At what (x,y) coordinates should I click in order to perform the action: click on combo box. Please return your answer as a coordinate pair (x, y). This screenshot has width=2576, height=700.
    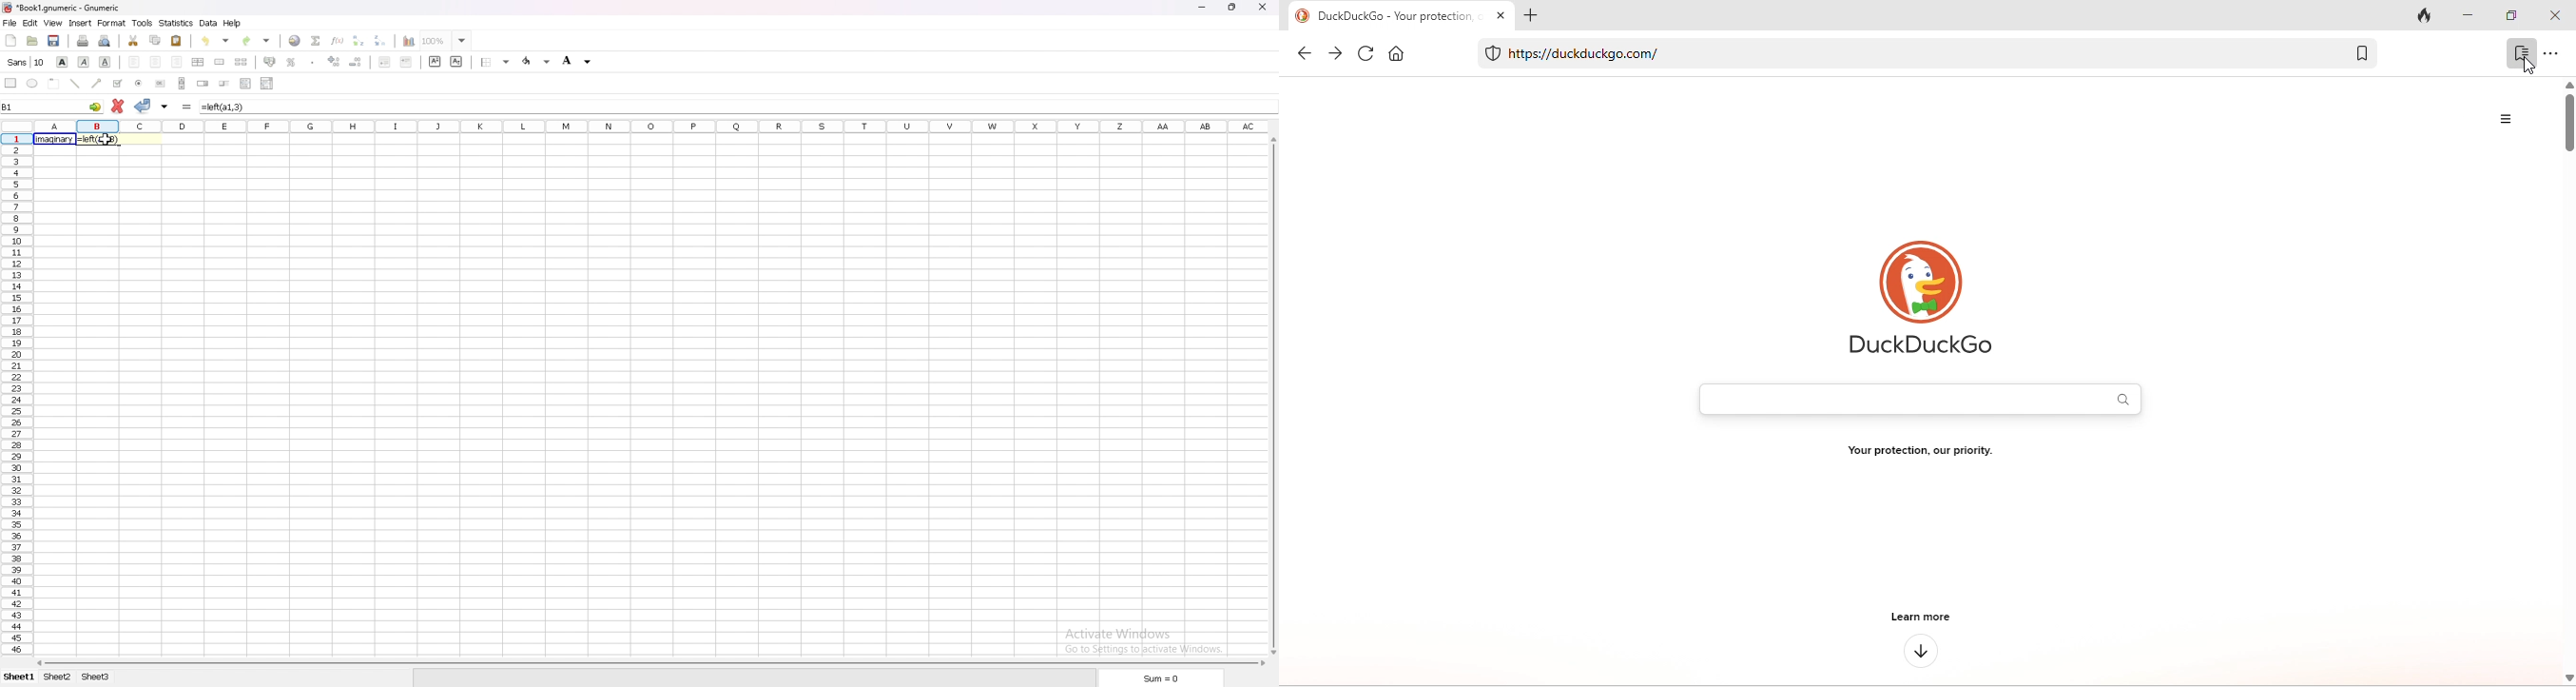
    Looking at the image, I should click on (268, 84).